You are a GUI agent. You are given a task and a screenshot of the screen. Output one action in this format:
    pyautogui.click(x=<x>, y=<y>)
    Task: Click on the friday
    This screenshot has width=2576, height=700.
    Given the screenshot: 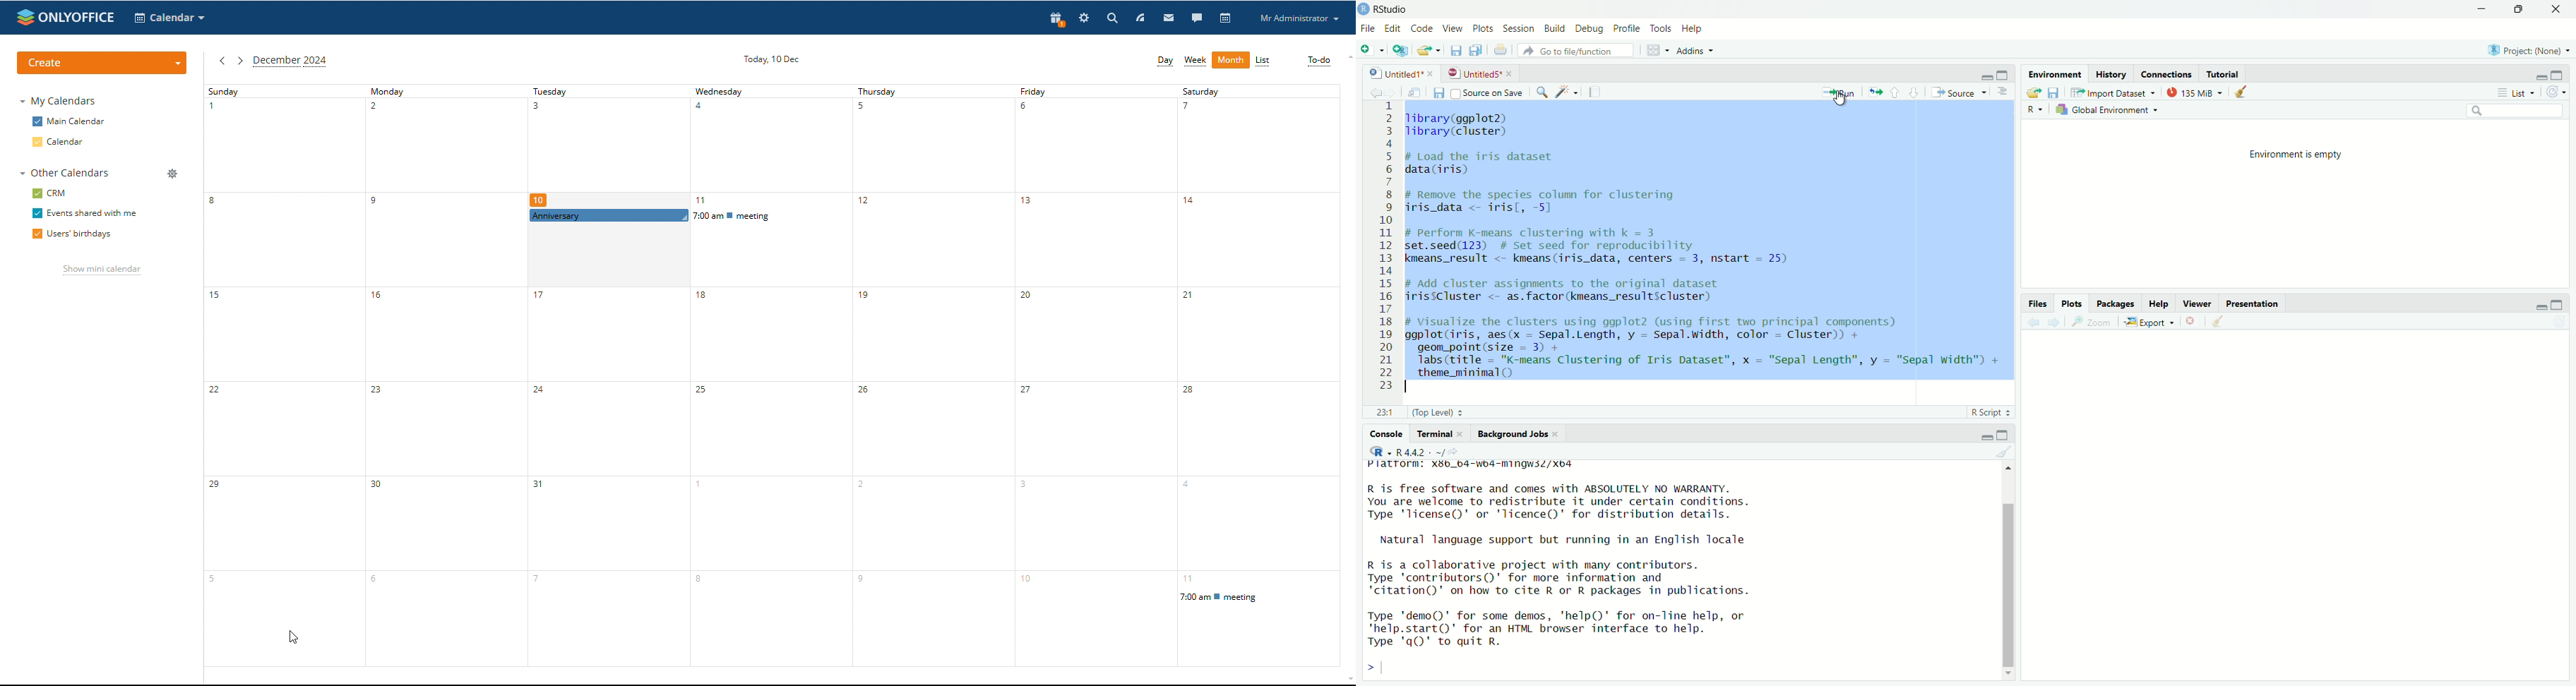 What is the action you would take?
    pyautogui.click(x=1091, y=375)
    